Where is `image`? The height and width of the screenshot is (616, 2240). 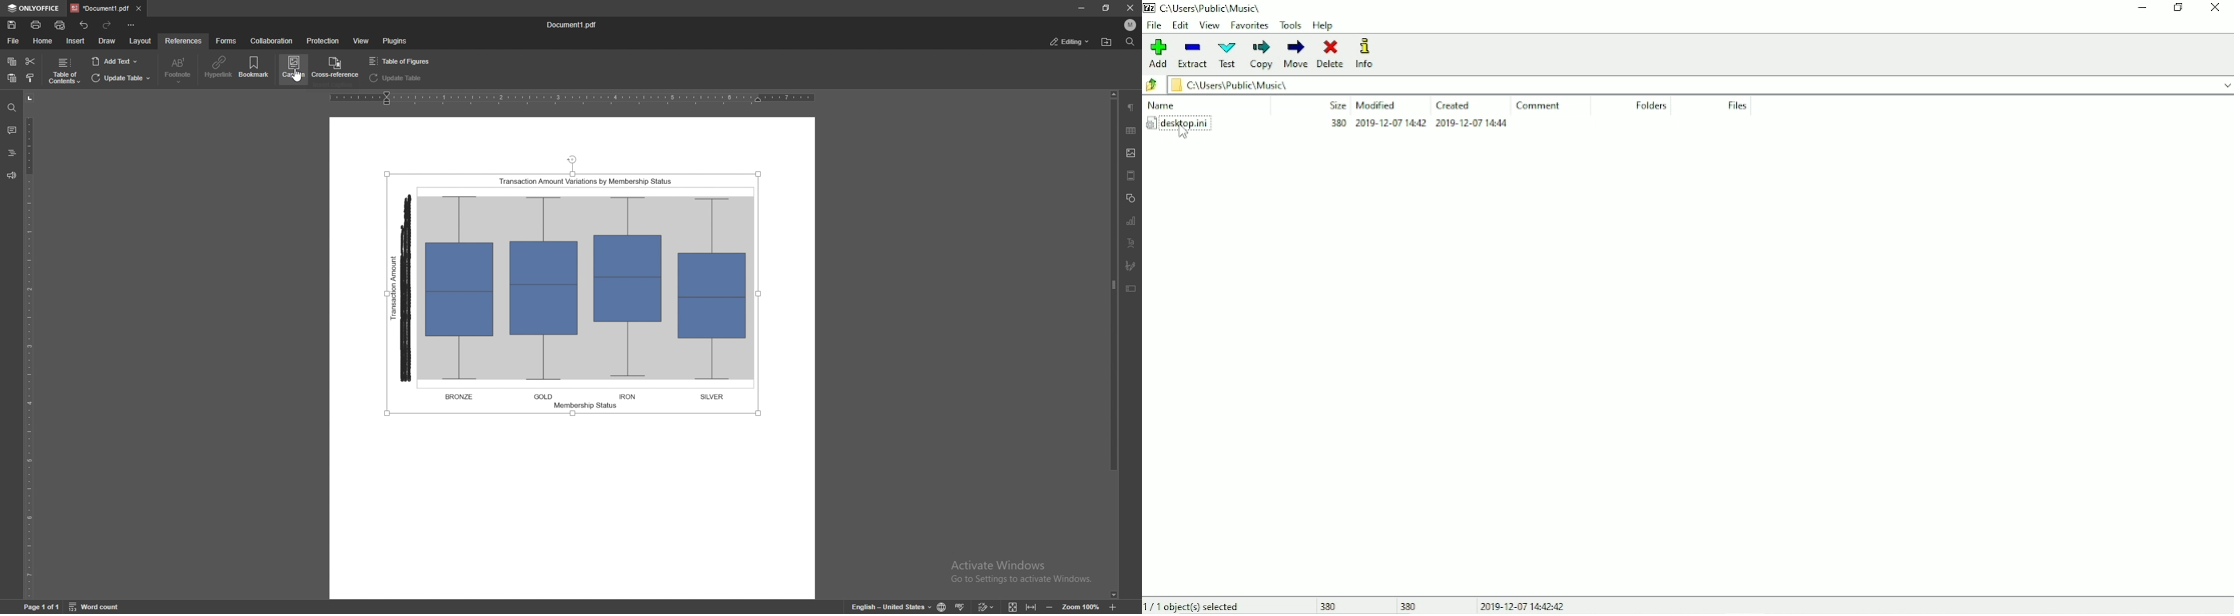 image is located at coordinates (1132, 153).